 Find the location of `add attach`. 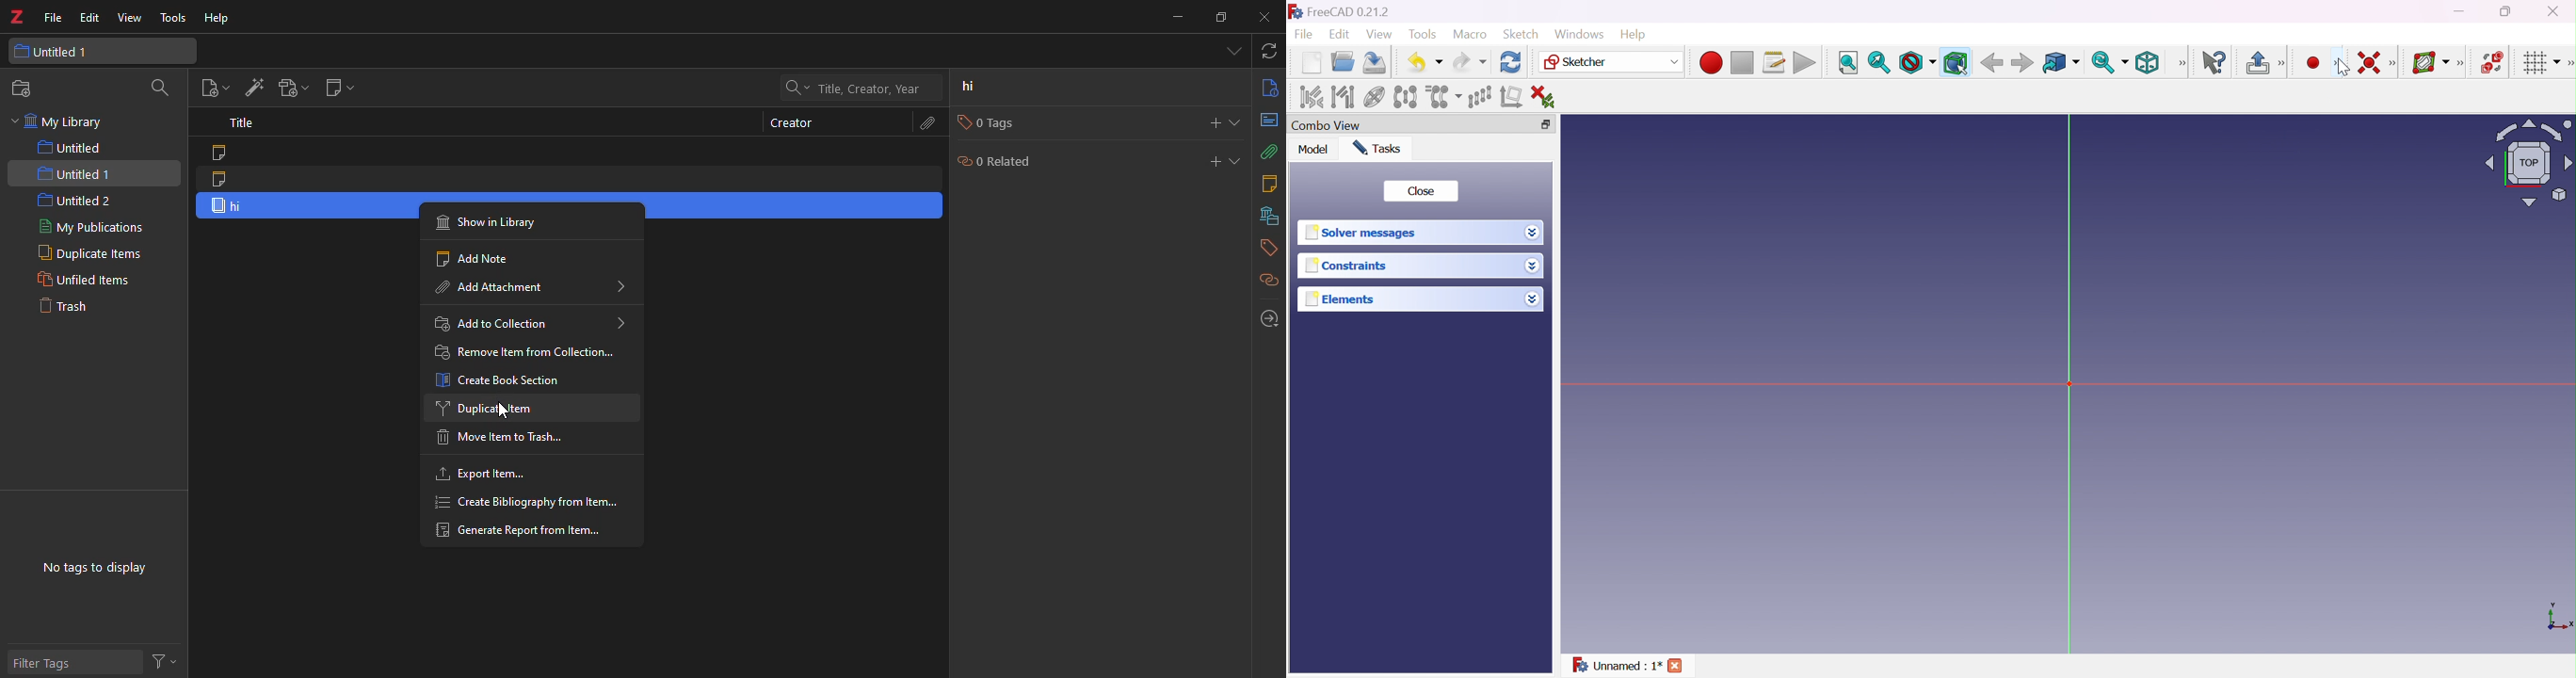

add attach is located at coordinates (294, 88).